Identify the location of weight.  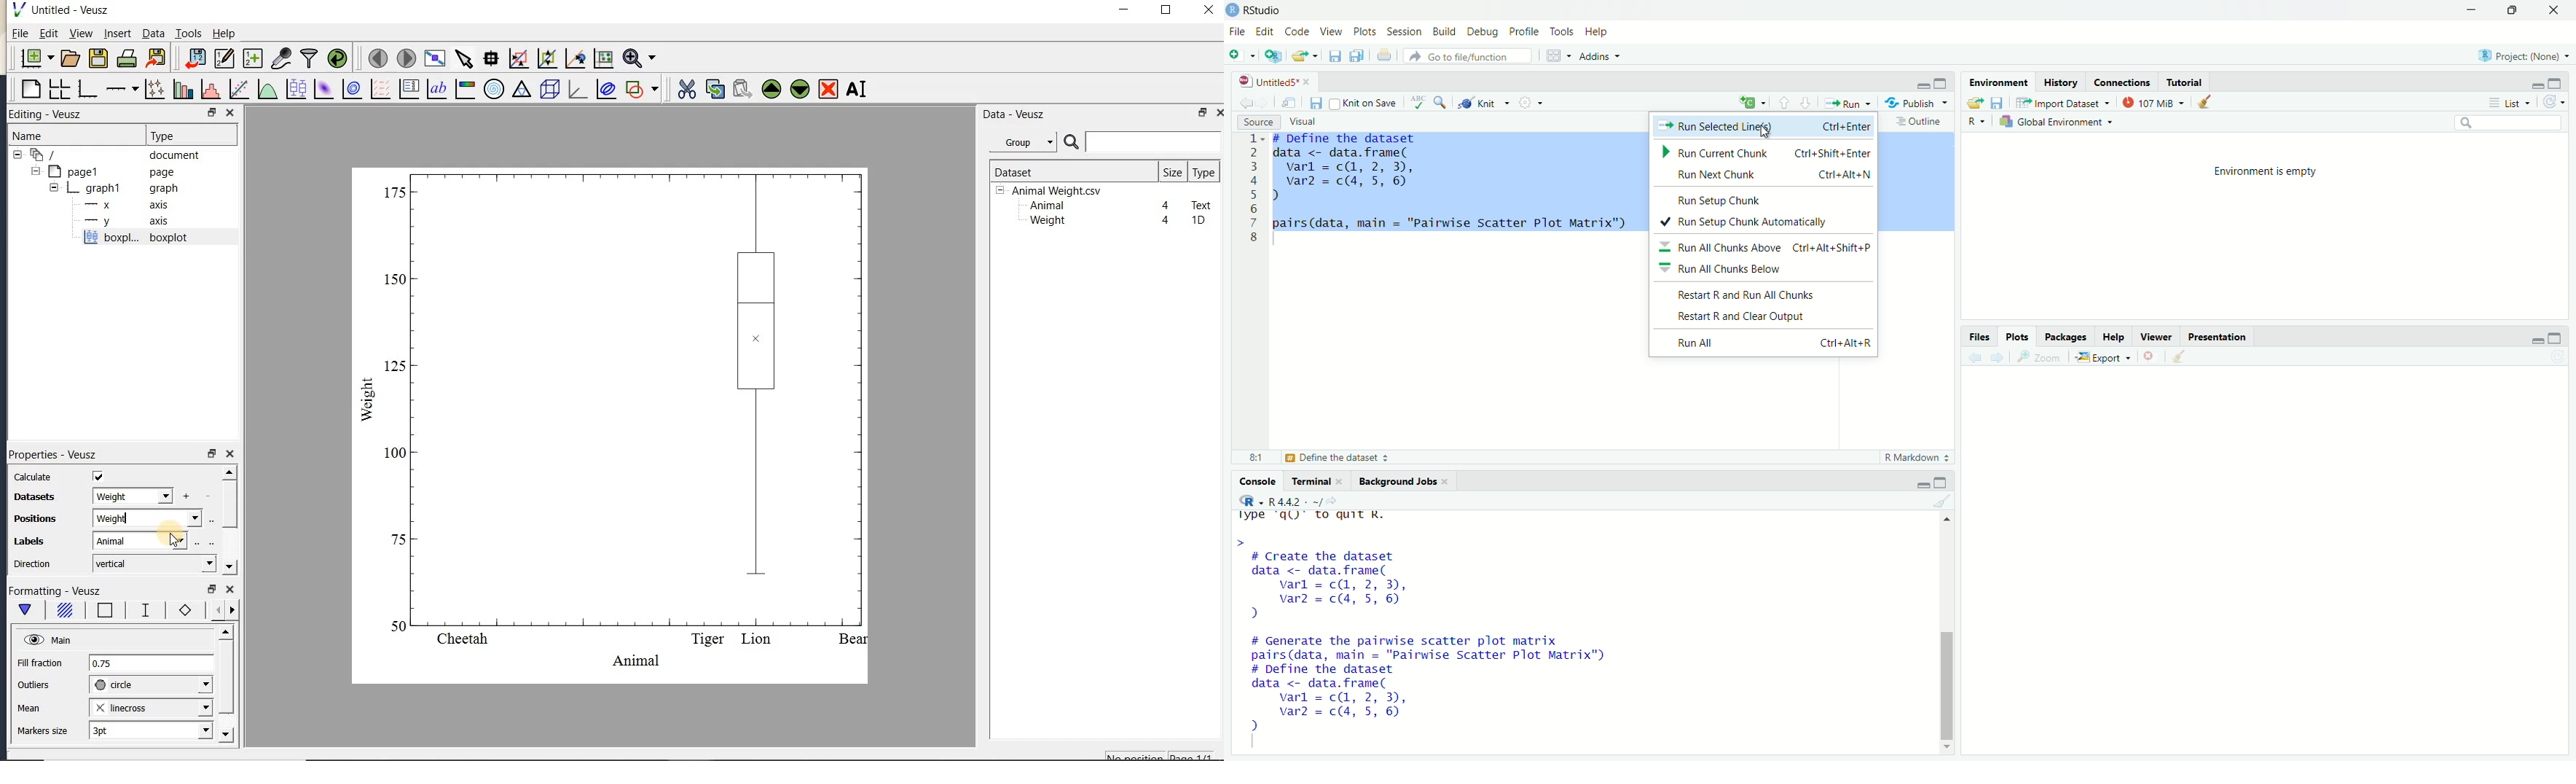
(134, 496).